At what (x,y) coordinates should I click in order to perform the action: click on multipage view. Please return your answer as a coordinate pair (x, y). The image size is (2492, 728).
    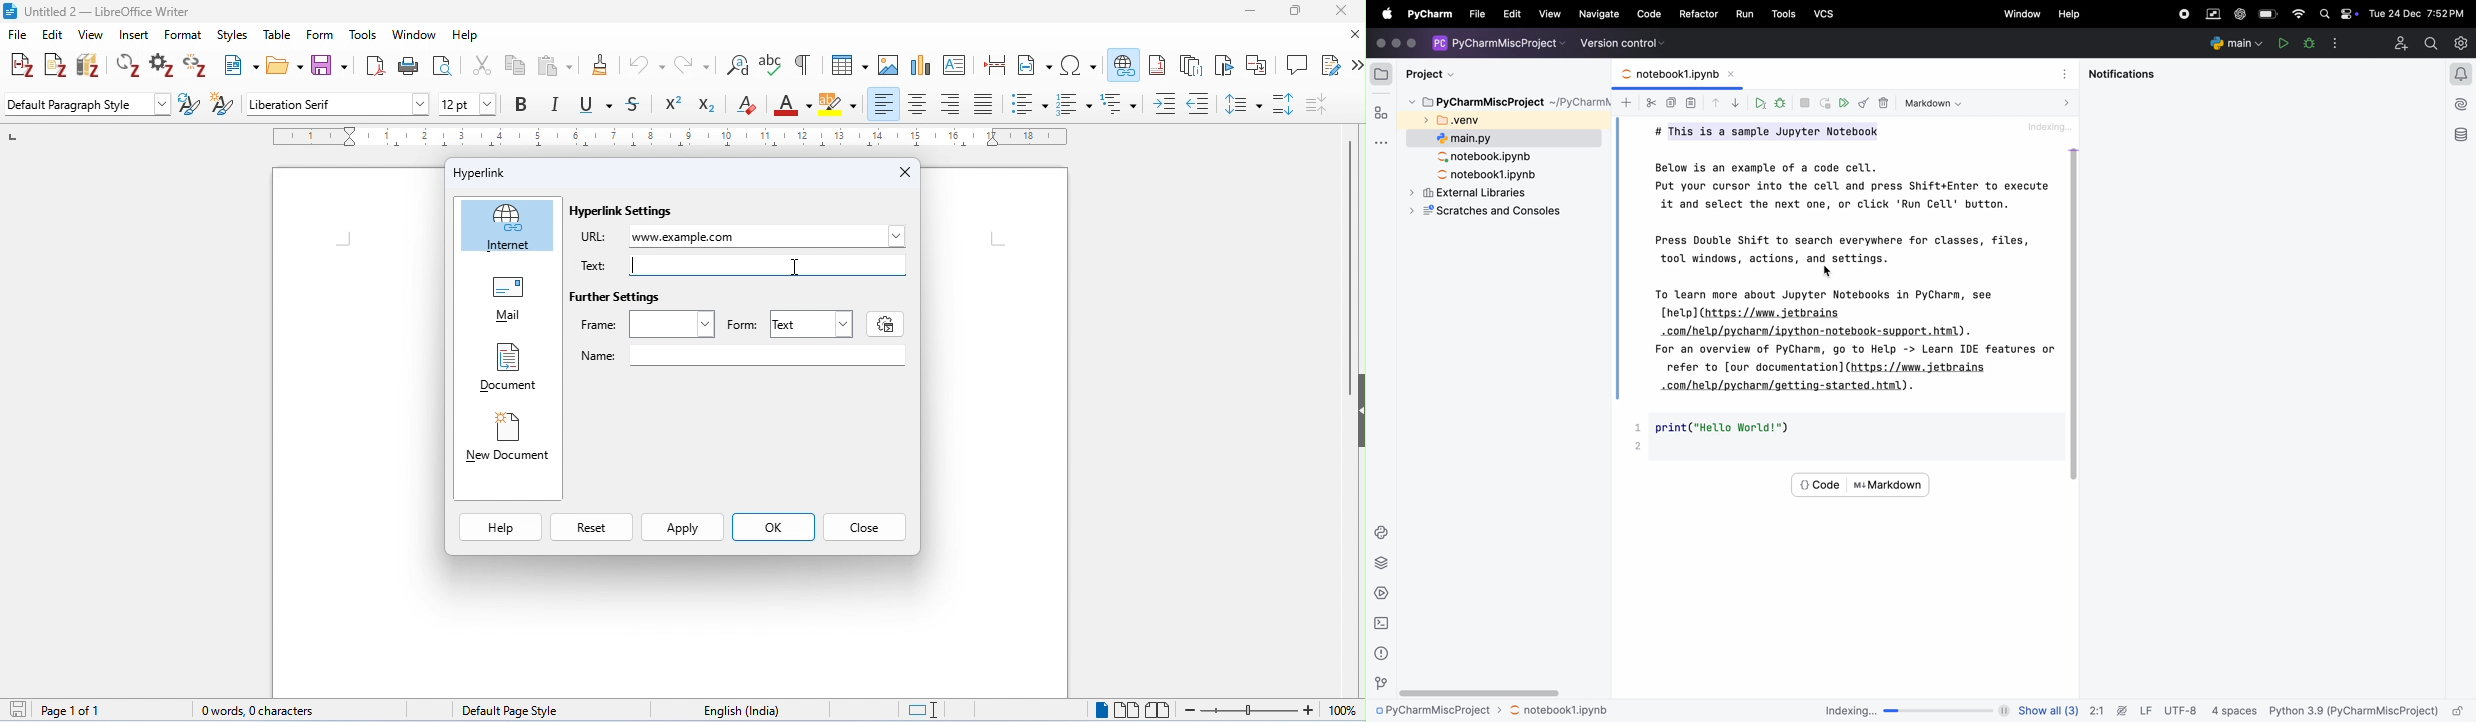
    Looking at the image, I should click on (1125, 709).